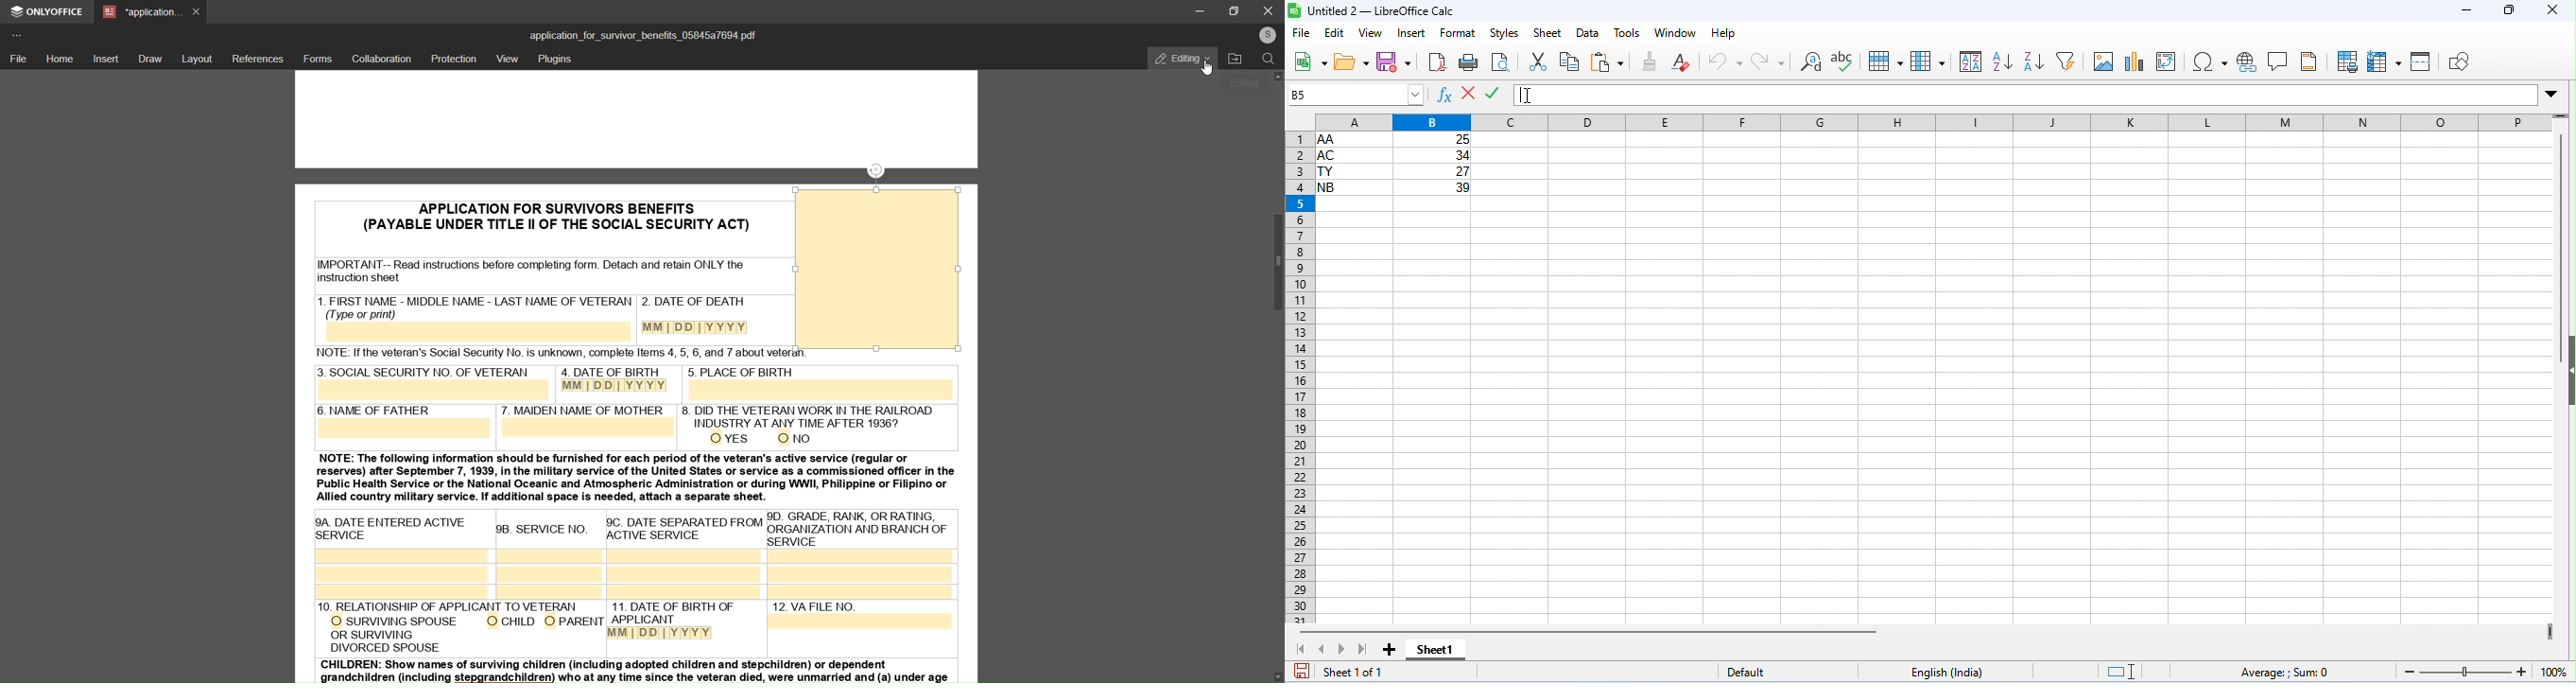 The width and height of the screenshot is (2576, 700). Describe the element at coordinates (2510, 11) in the screenshot. I see `maximize` at that location.